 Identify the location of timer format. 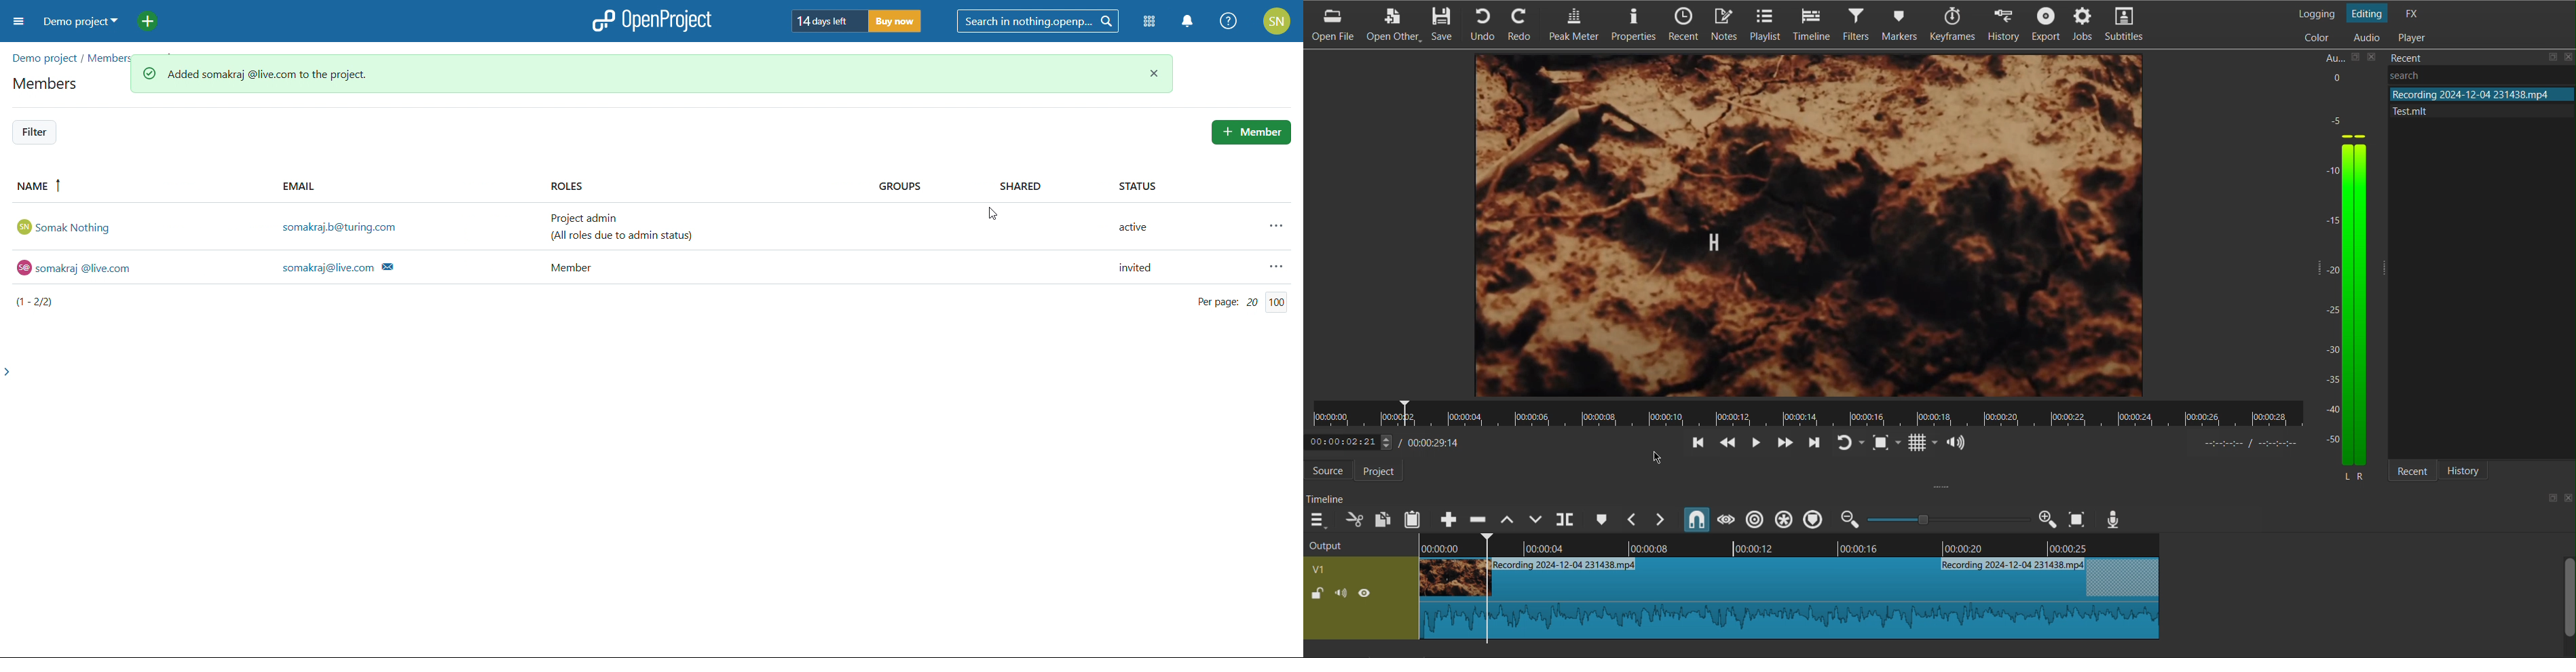
(2256, 443).